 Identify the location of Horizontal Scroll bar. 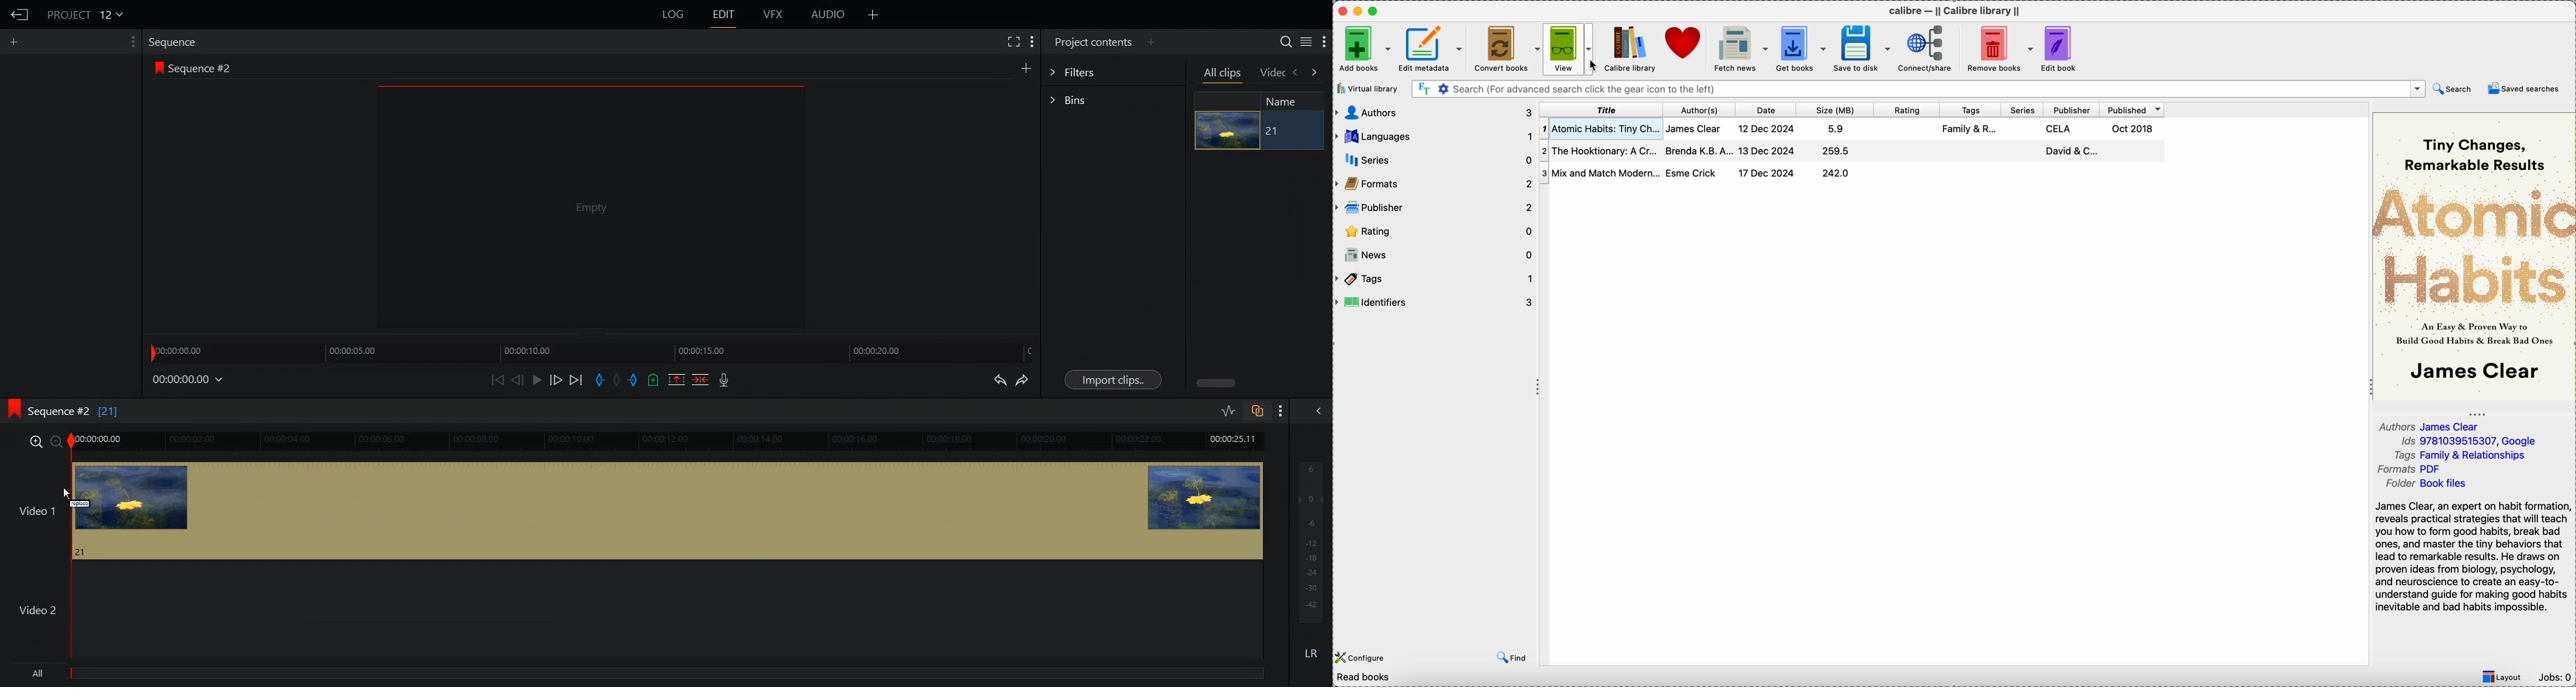
(1214, 383).